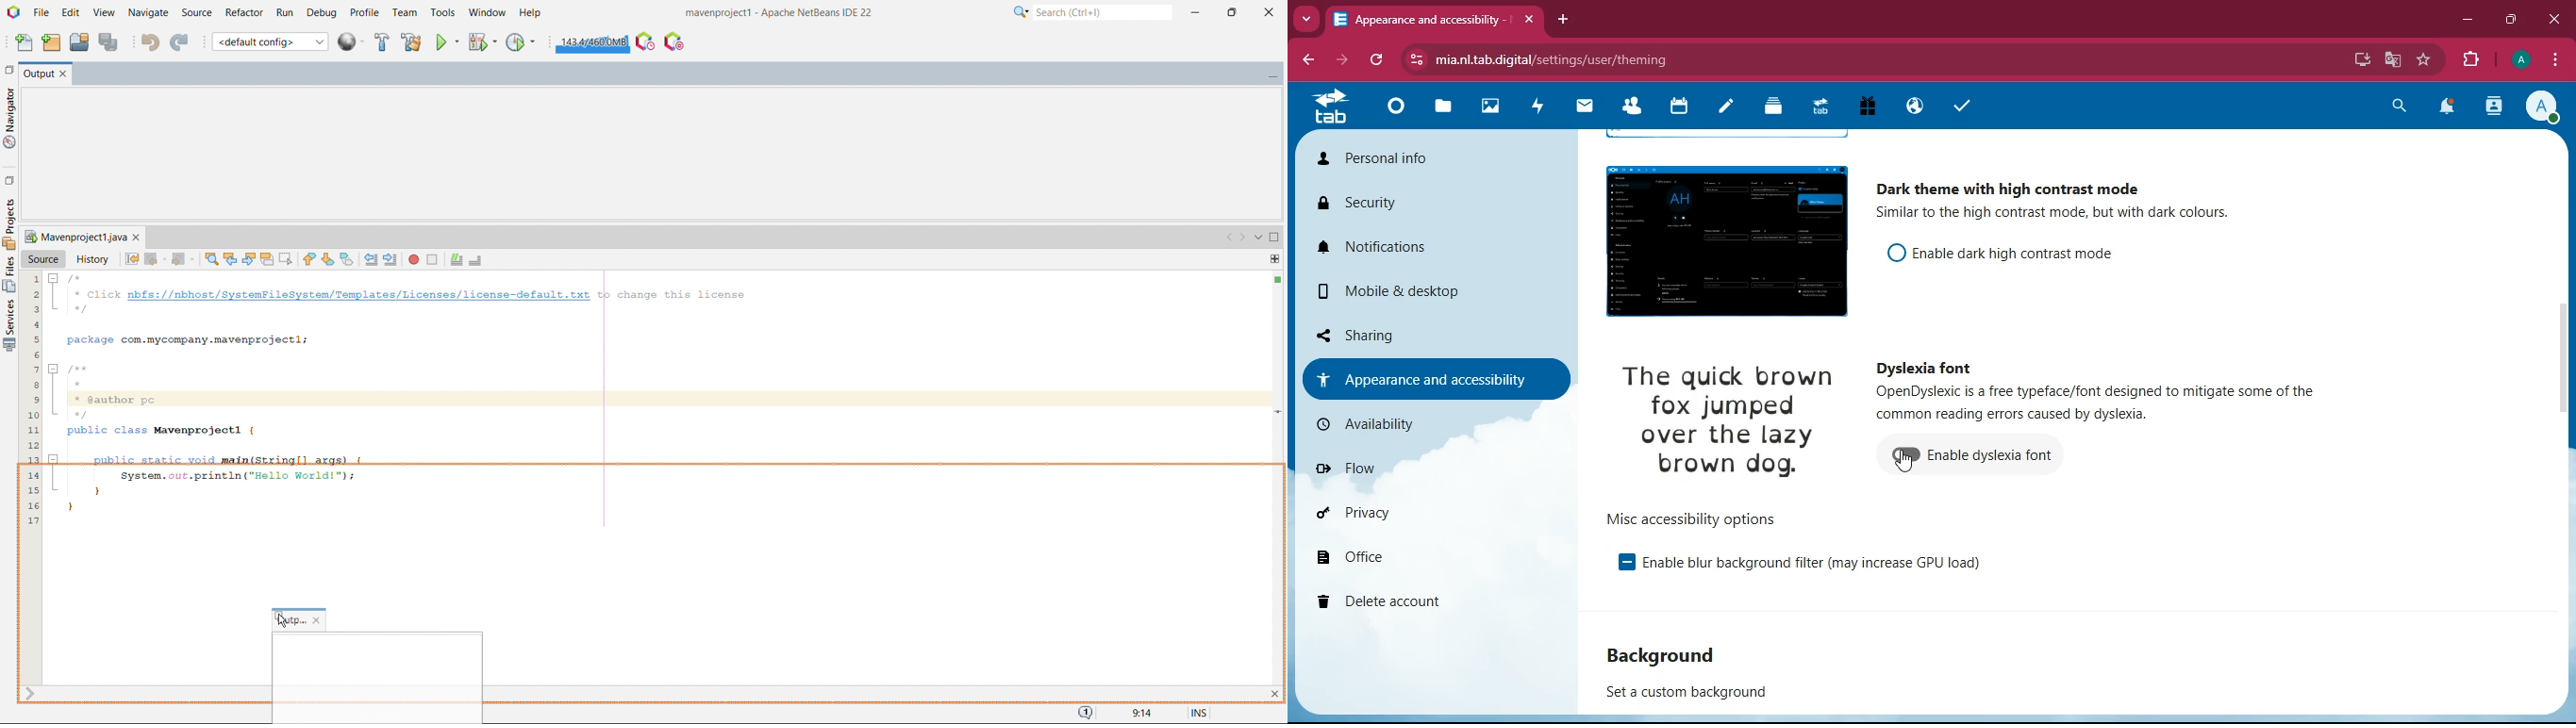 The width and height of the screenshot is (2576, 728). What do you see at coordinates (1862, 106) in the screenshot?
I see `gift` at bounding box center [1862, 106].